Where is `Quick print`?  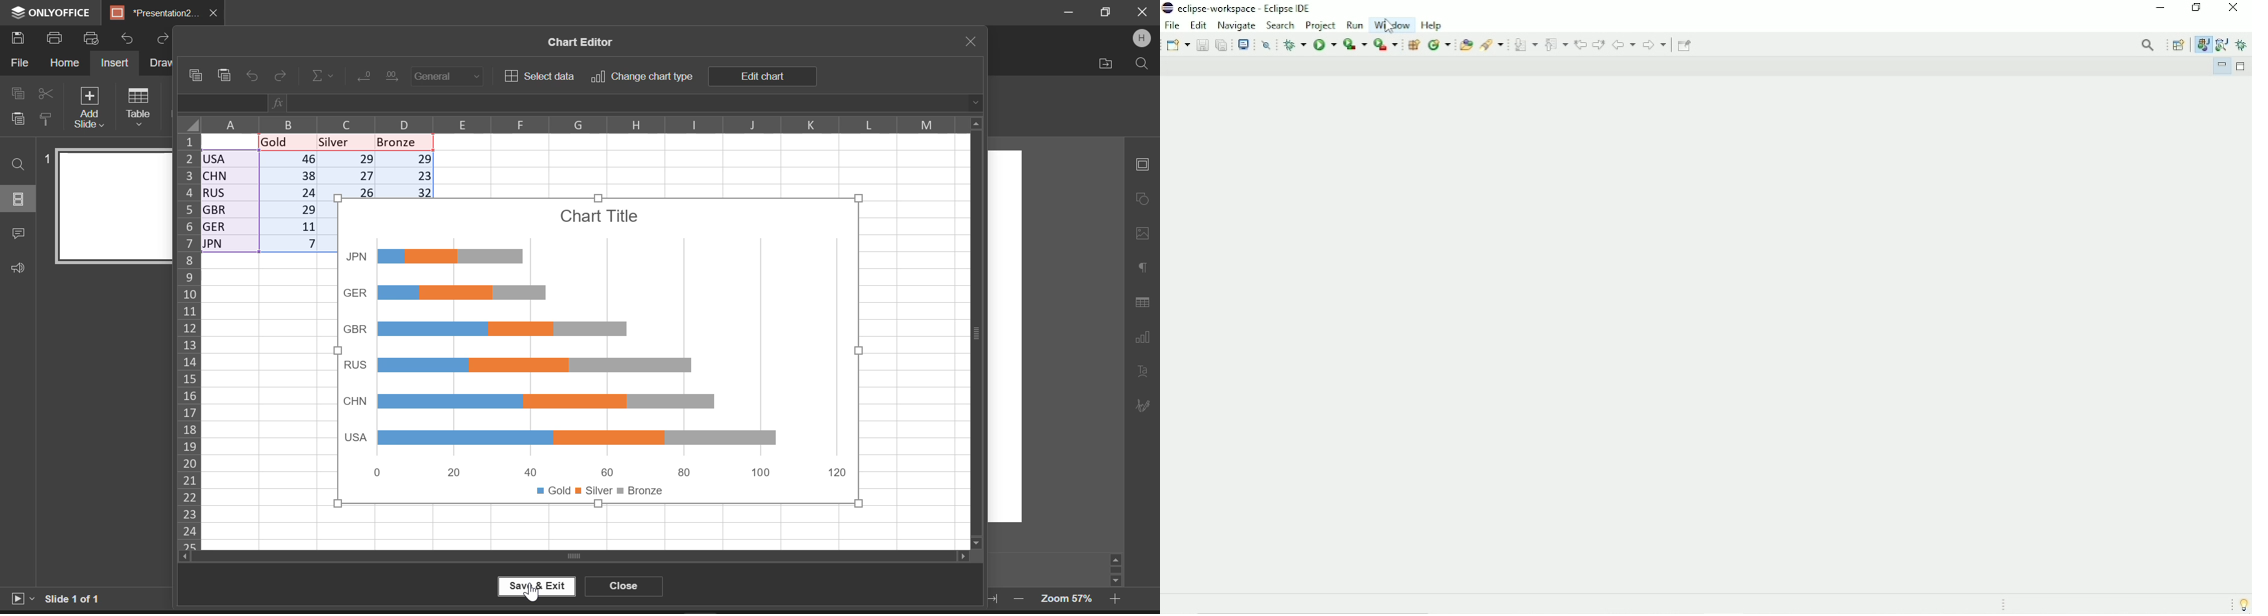 Quick print is located at coordinates (92, 39).